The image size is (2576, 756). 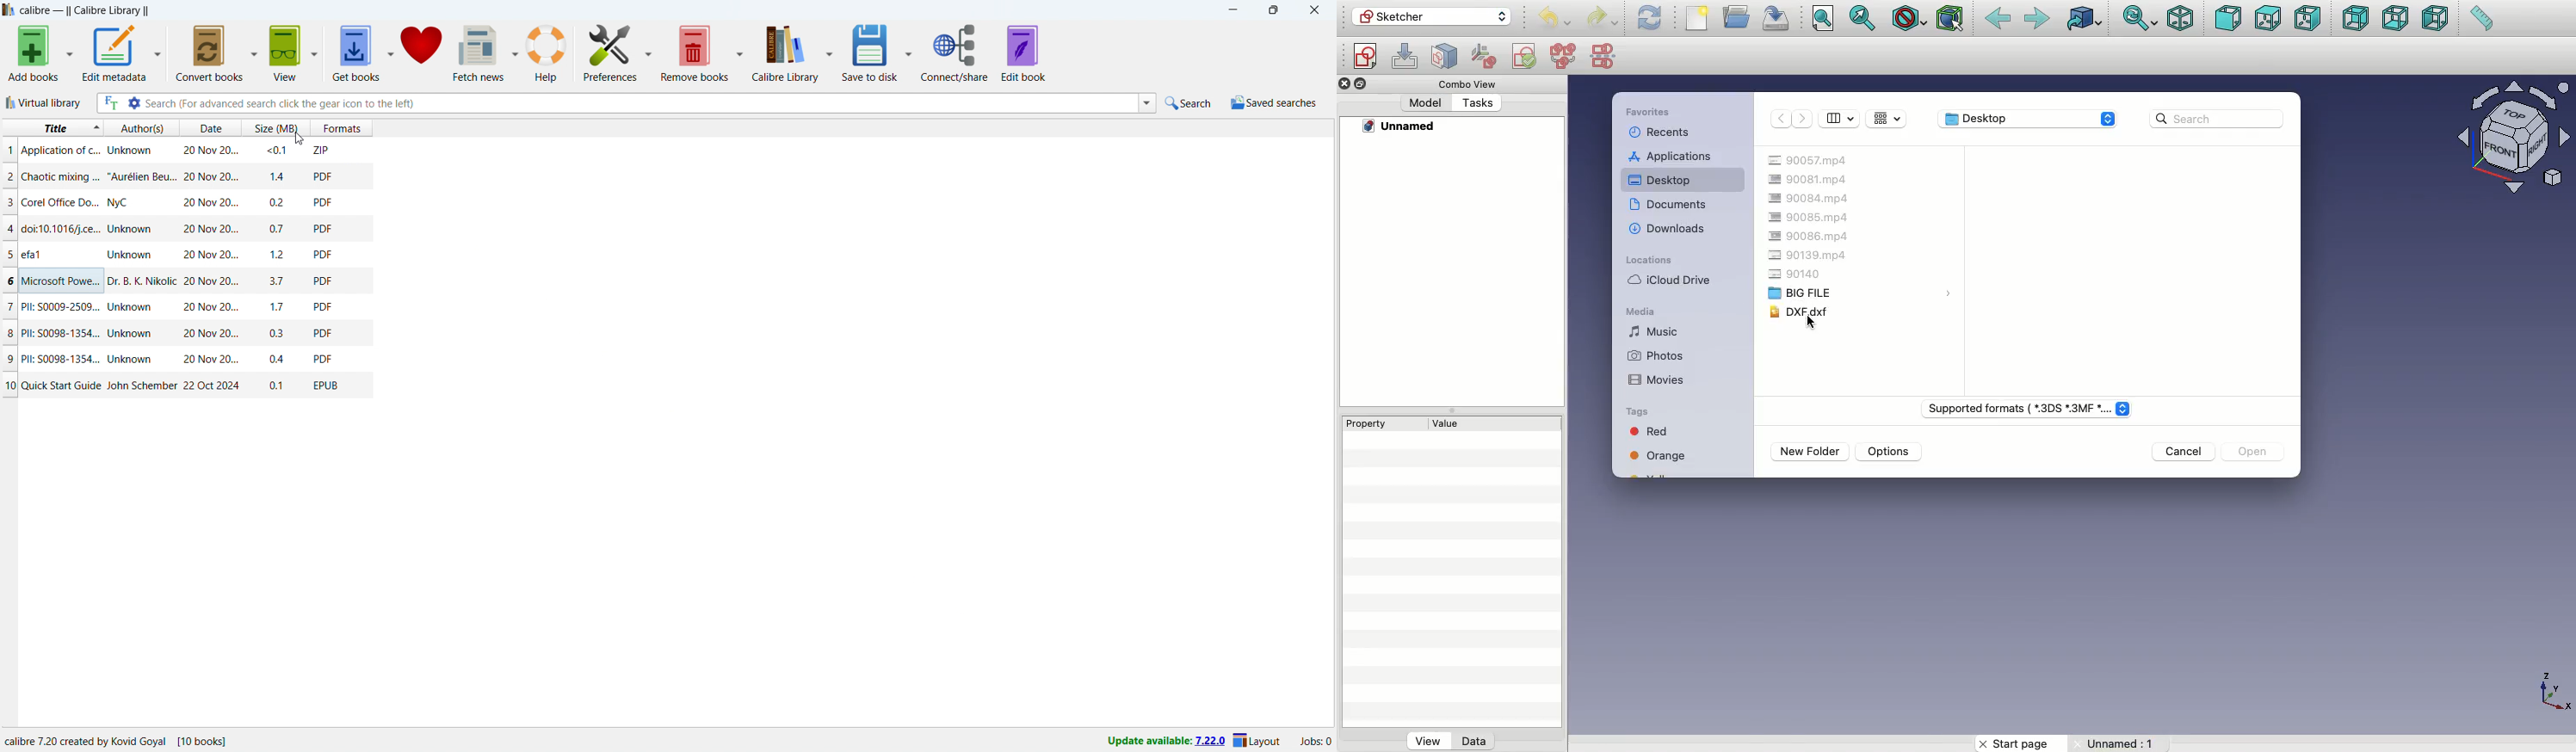 I want to click on Draw style, so click(x=1912, y=20).